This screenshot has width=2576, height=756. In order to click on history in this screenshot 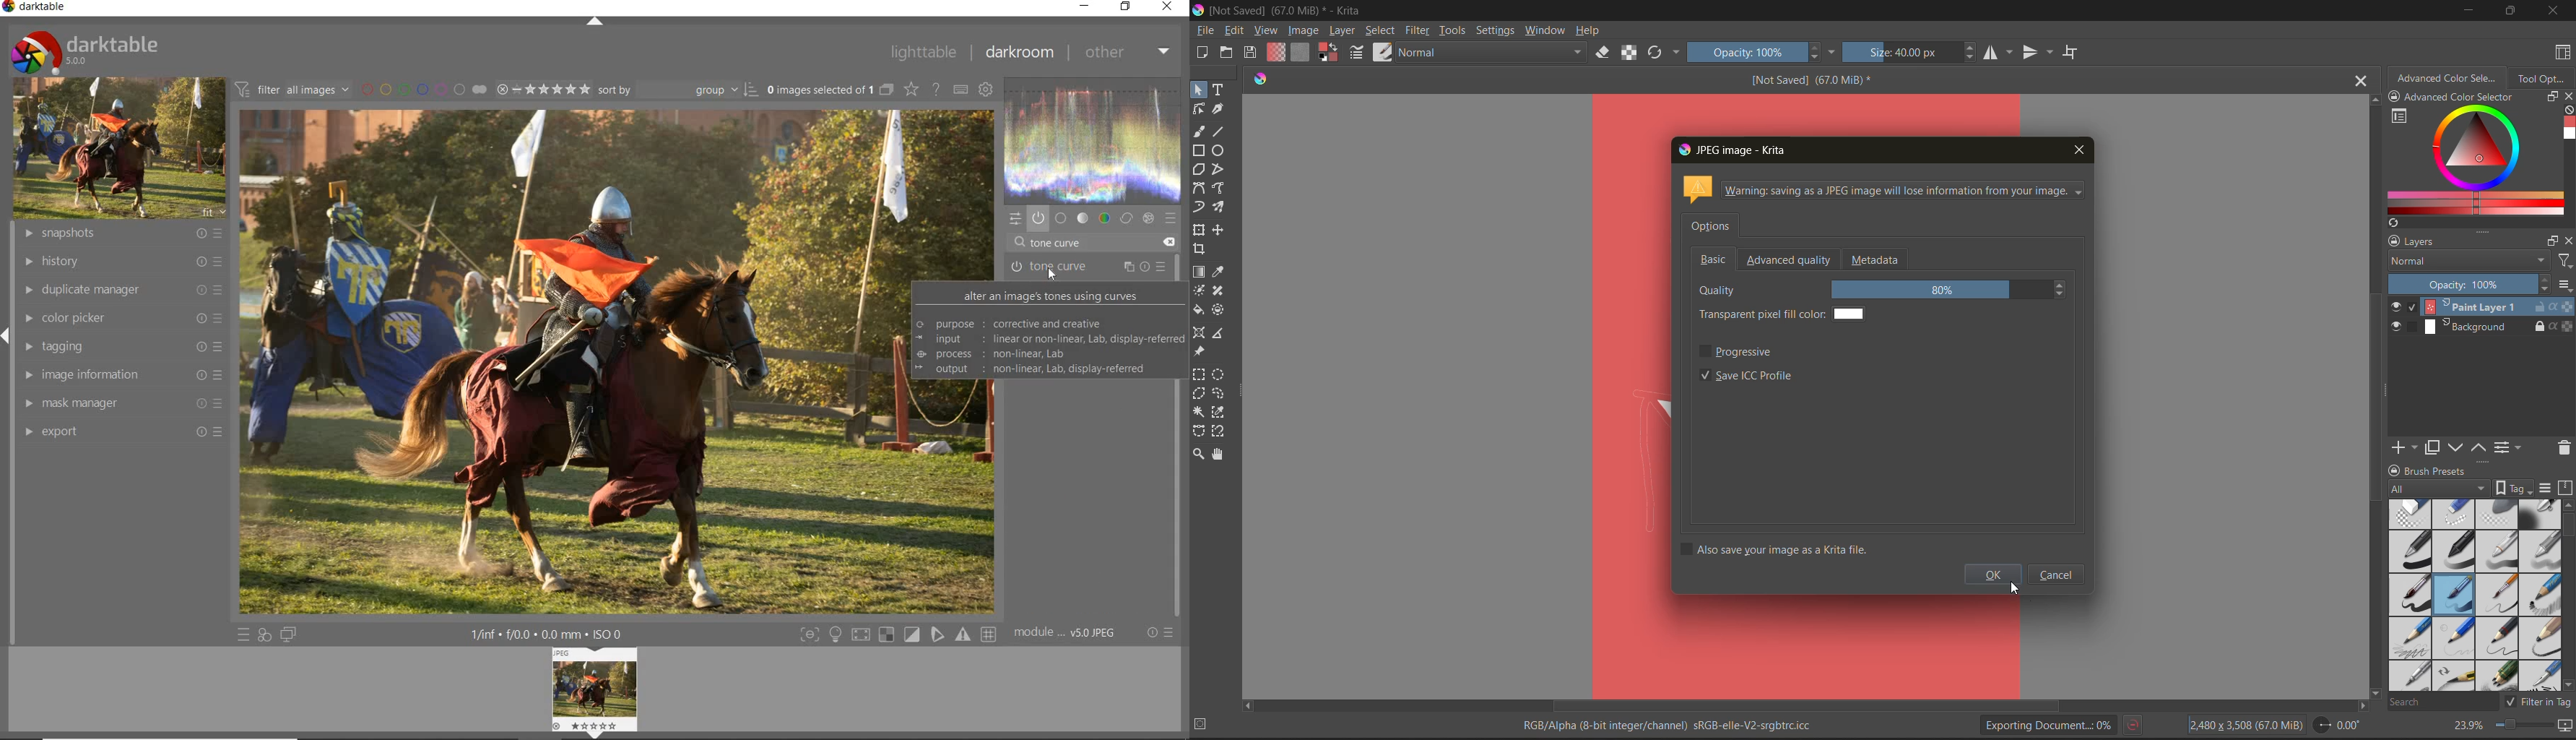, I will do `click(121, 262)`.